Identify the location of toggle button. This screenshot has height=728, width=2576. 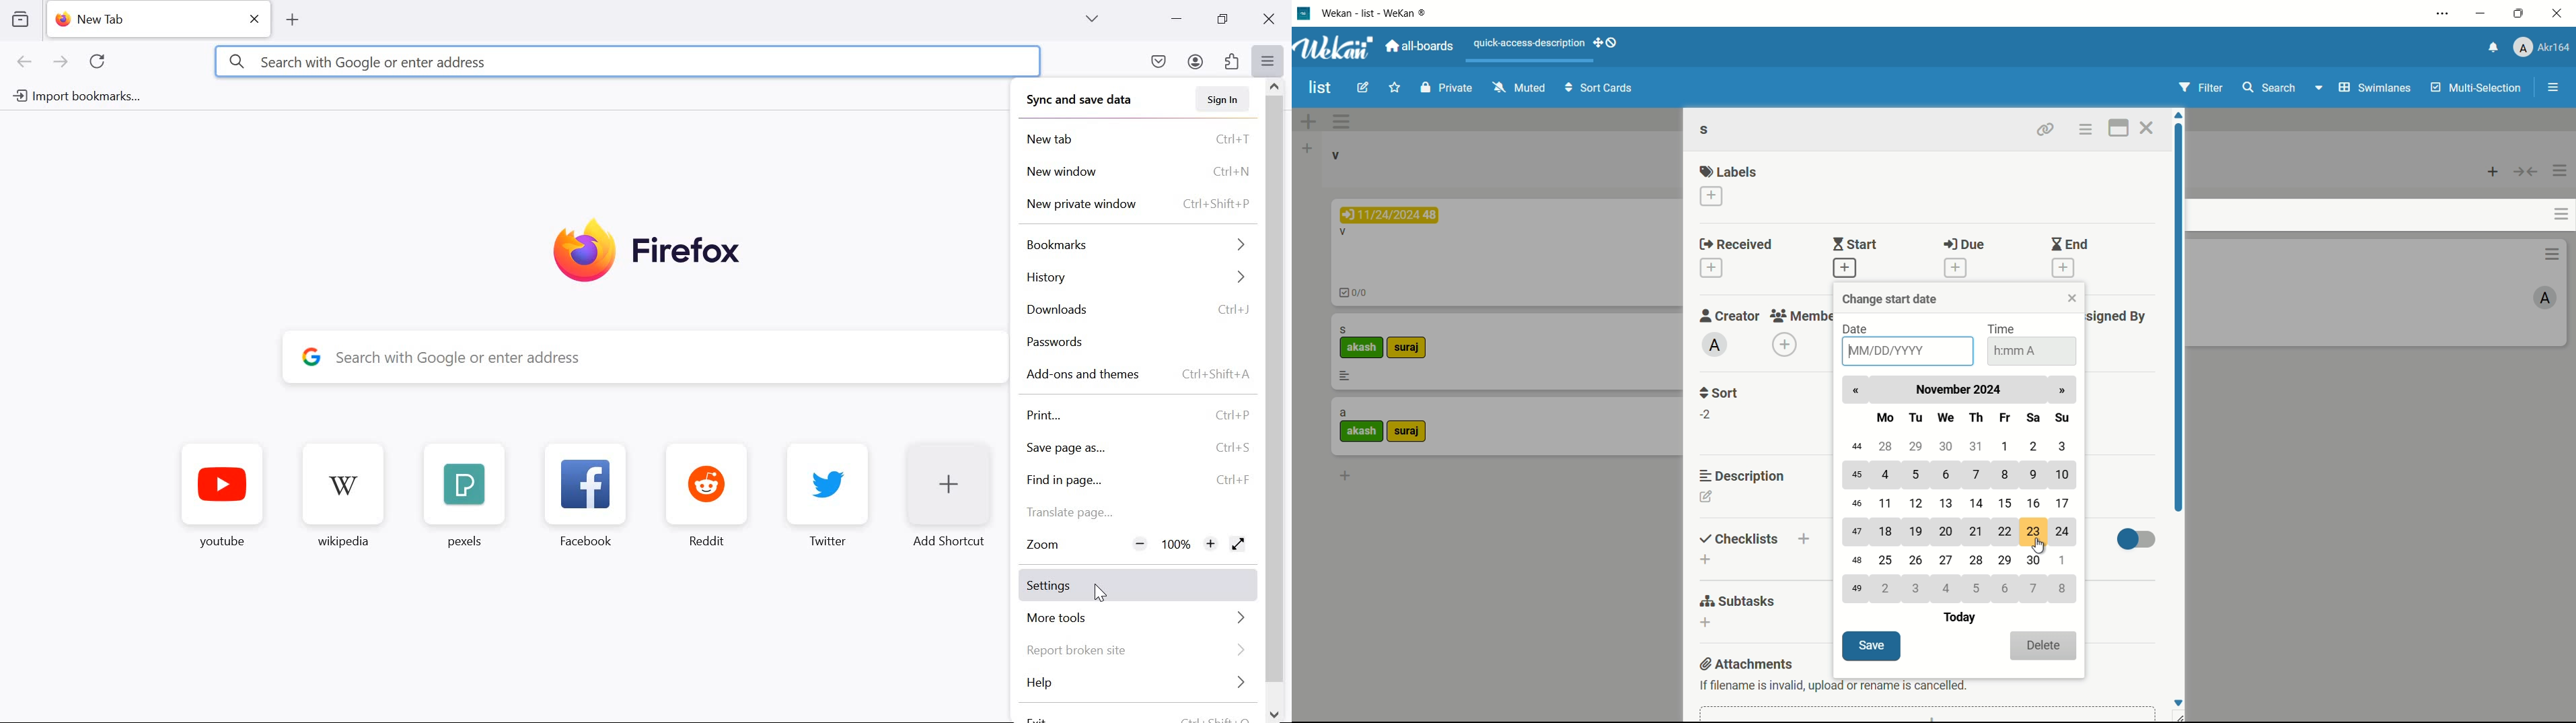
(2137, 541).